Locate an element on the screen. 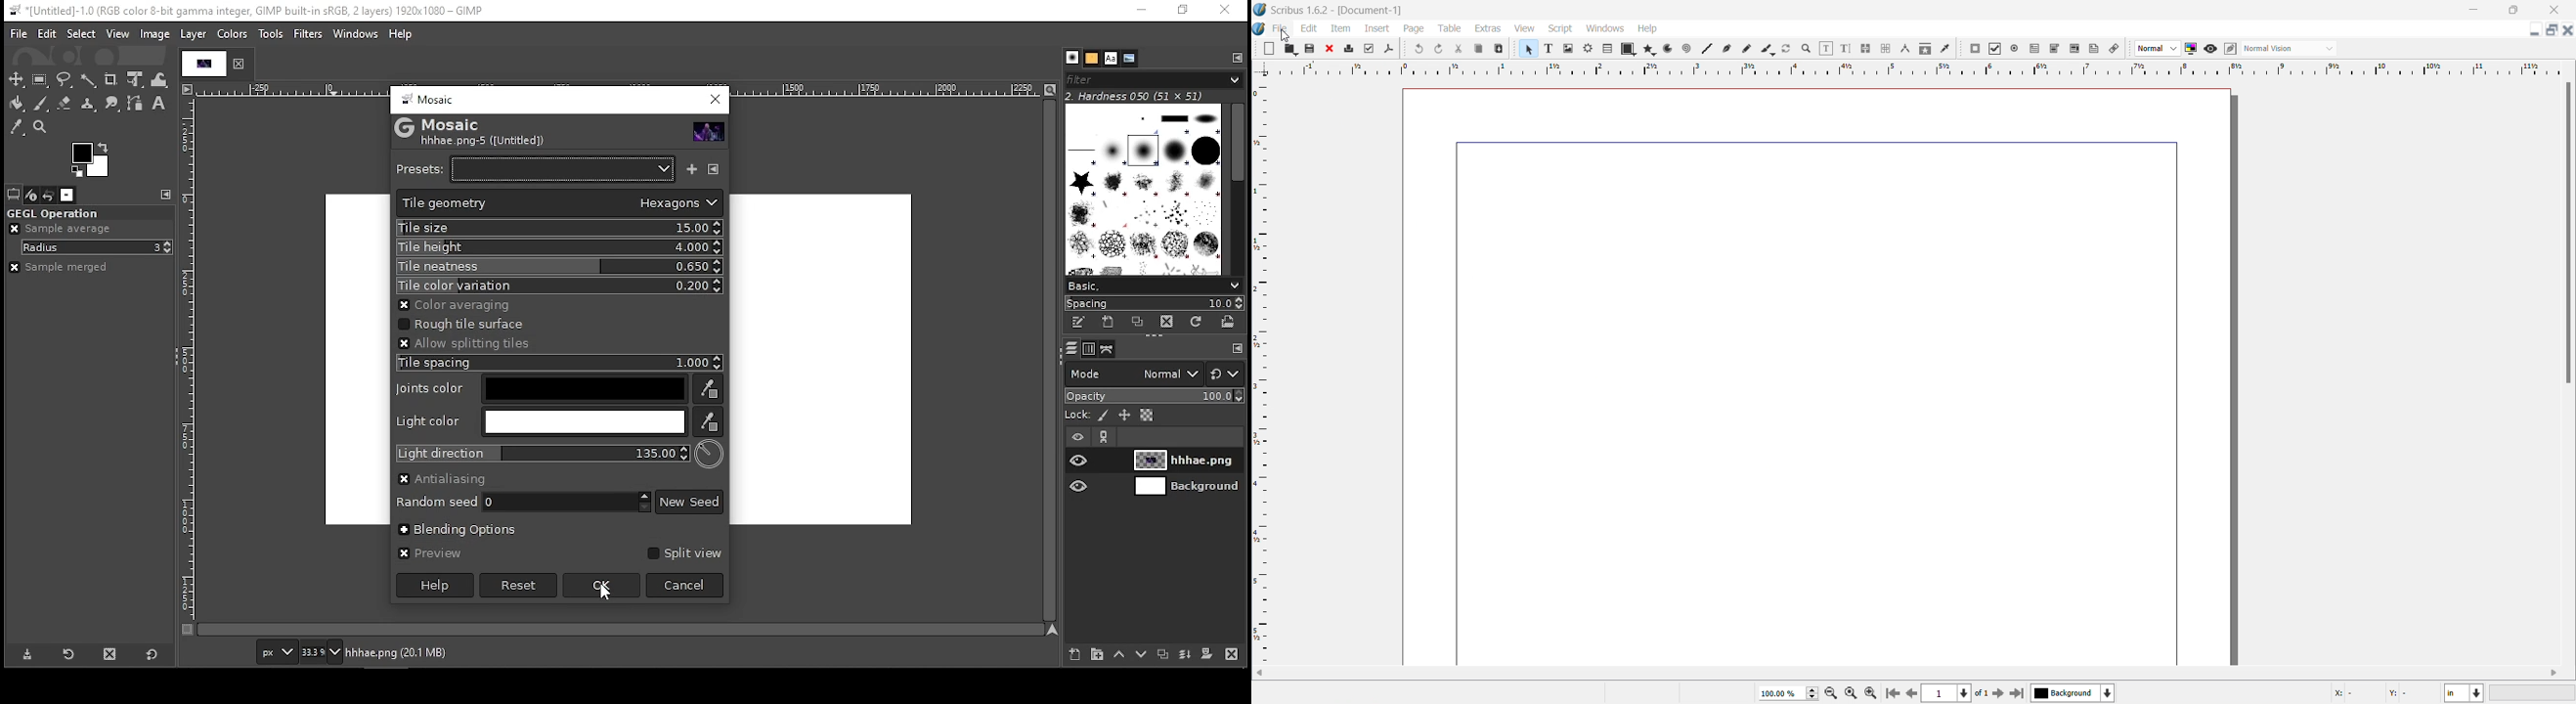 This screenshot has height=728, width=2576. joints color is located at coordinates (708, 421).